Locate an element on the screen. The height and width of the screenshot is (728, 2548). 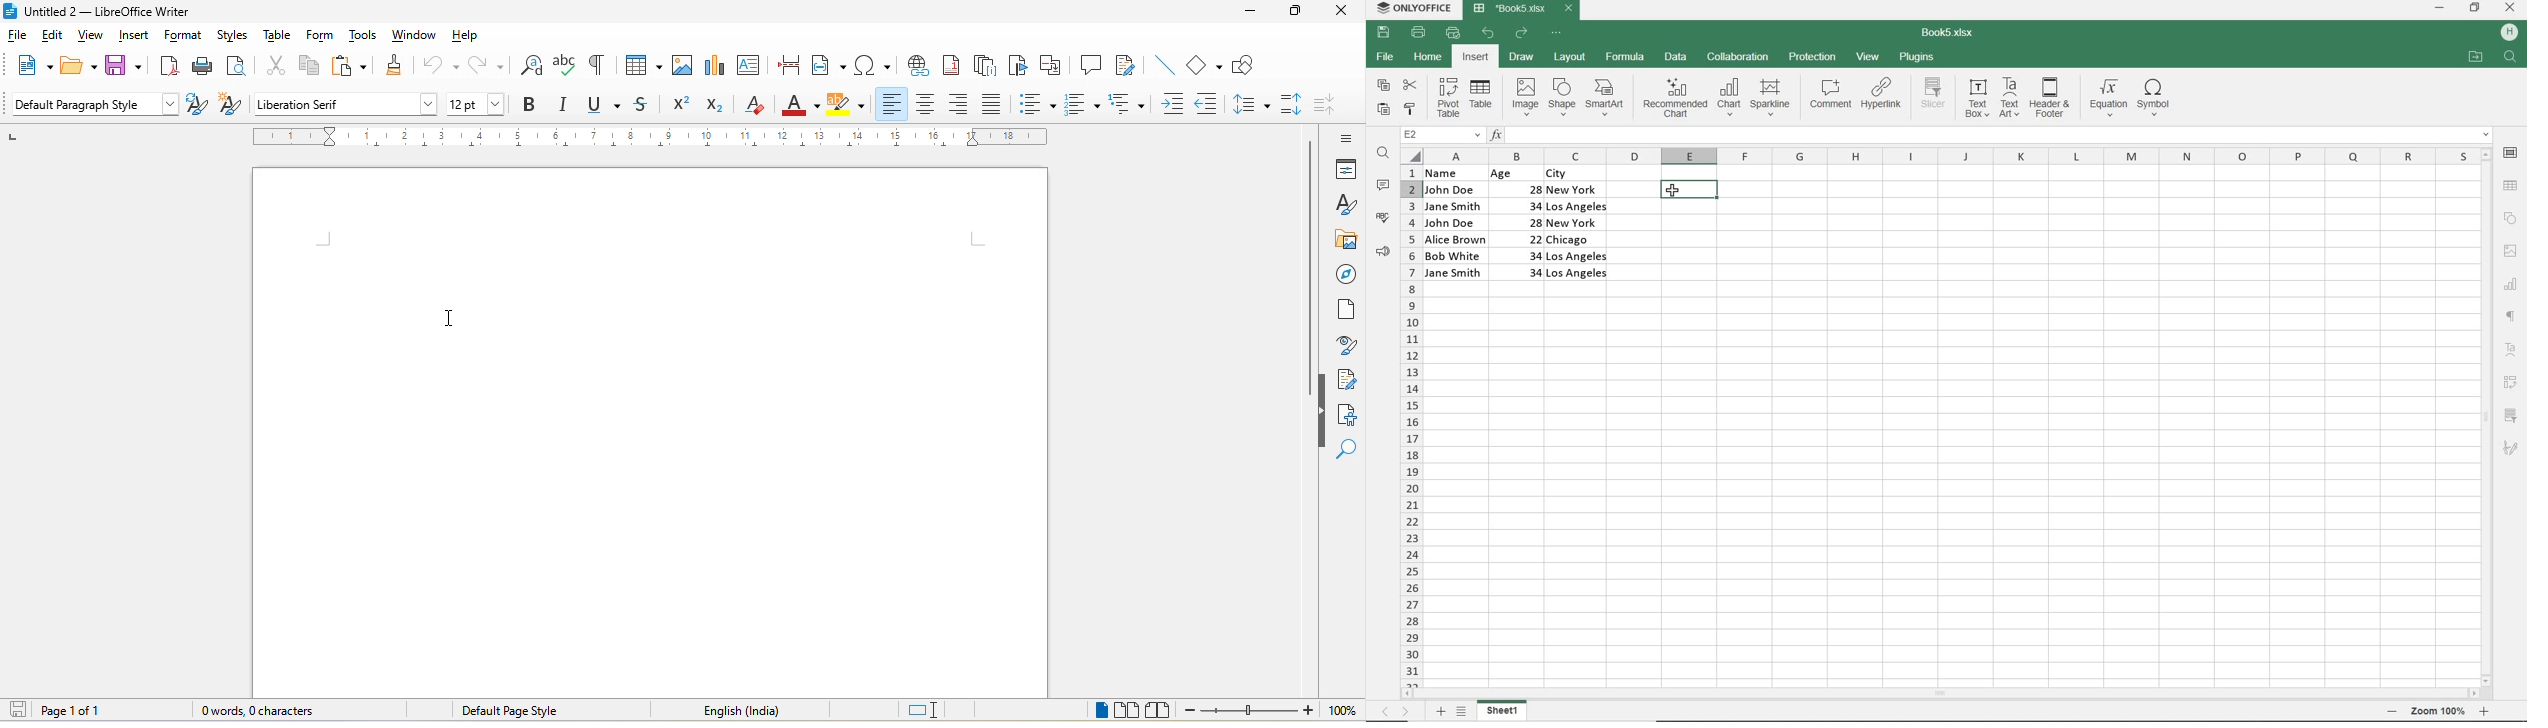
image is located at coordinates (685, 67).